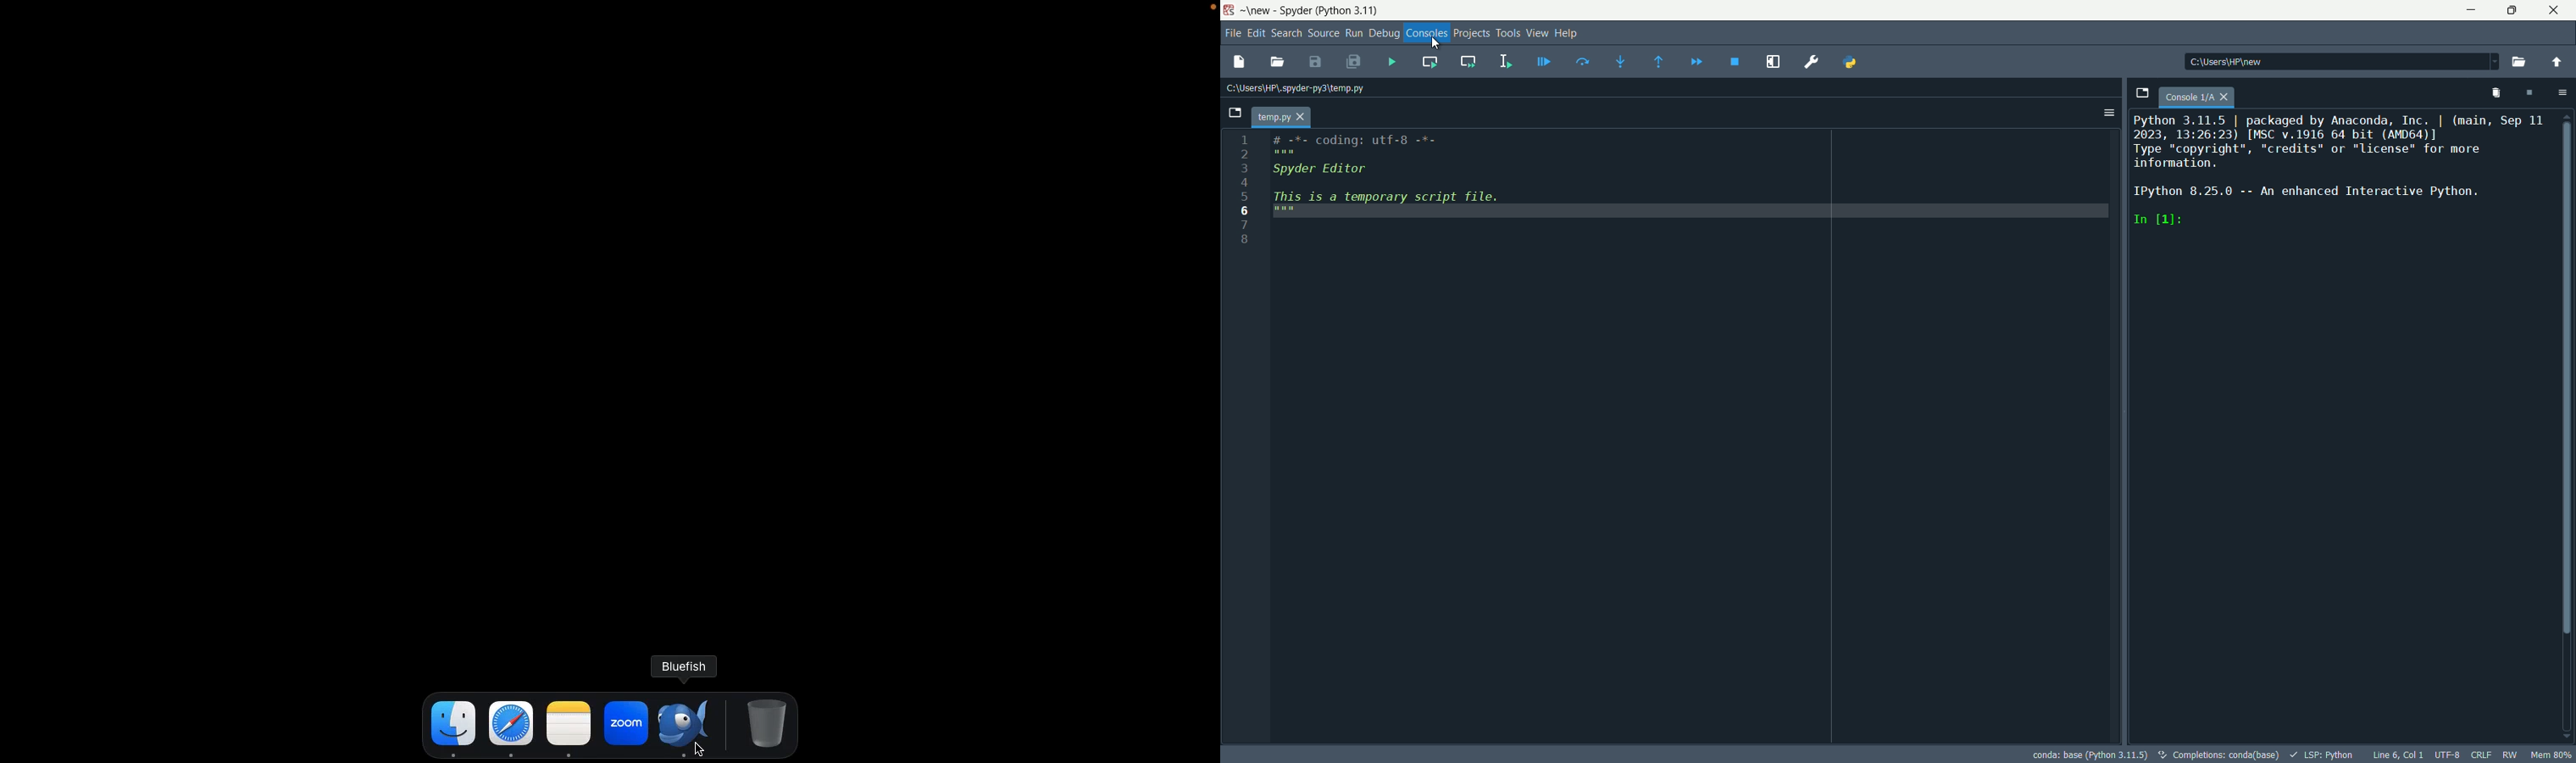 This screenshot has height=784, width=2576. What do you see at coordinates (1270, 118) in the screenshot?
I see `temp.py` at bounding box center [1270, 118].